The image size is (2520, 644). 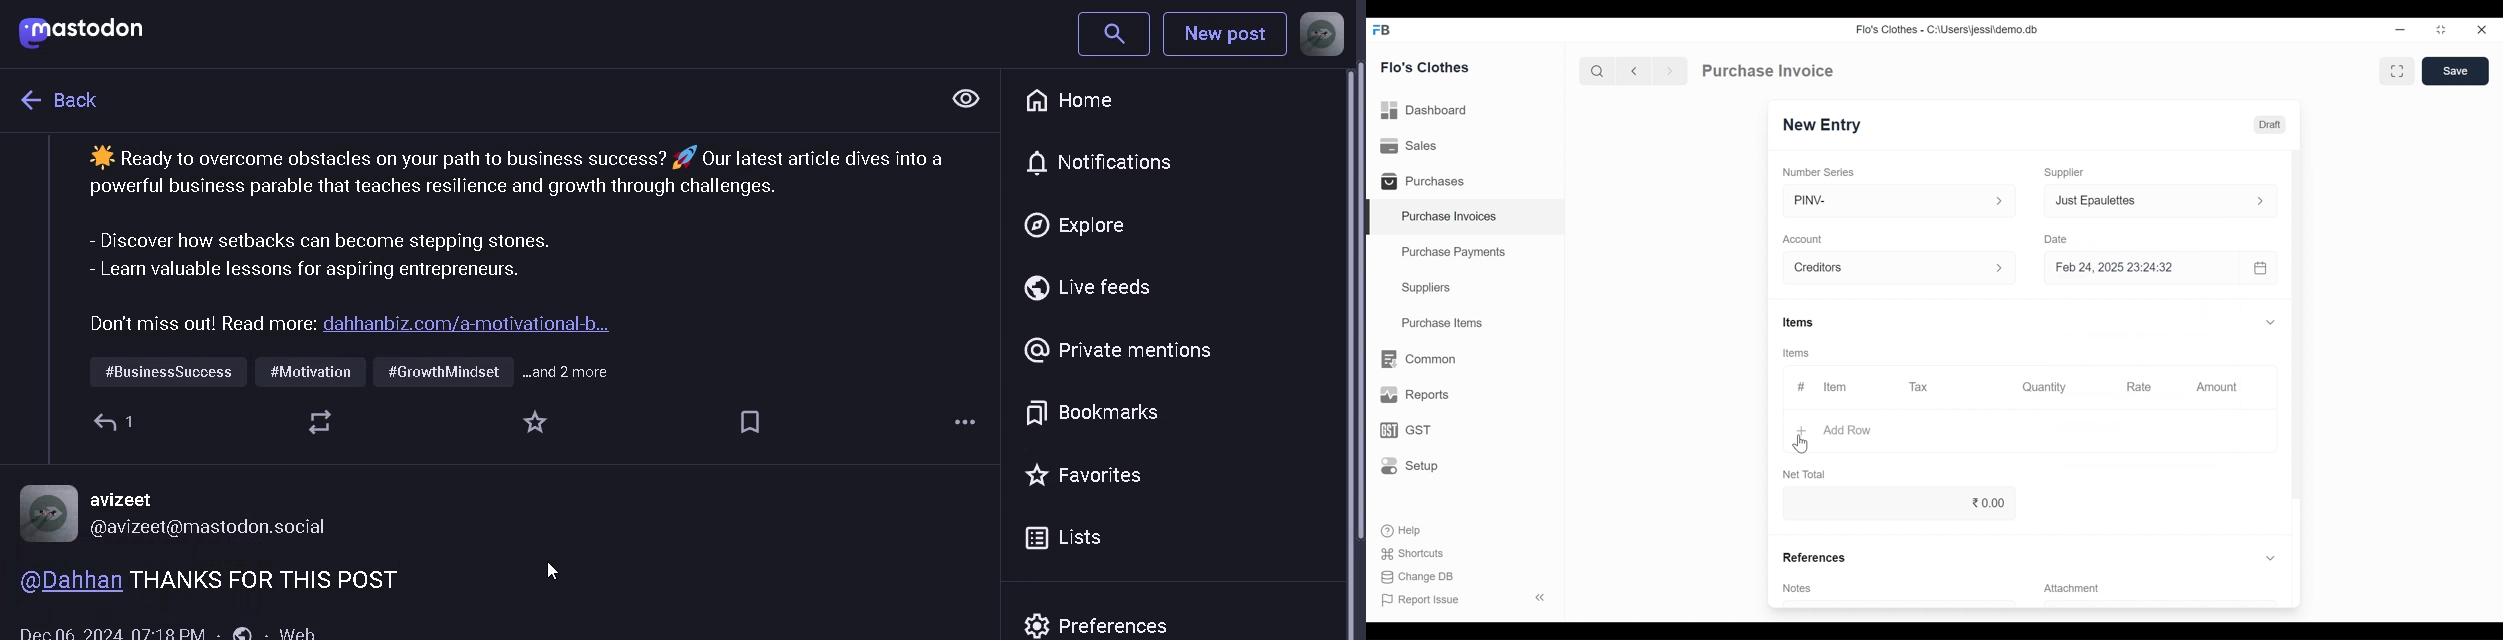 I want to click on Expand, so click(x=2271, y=558).